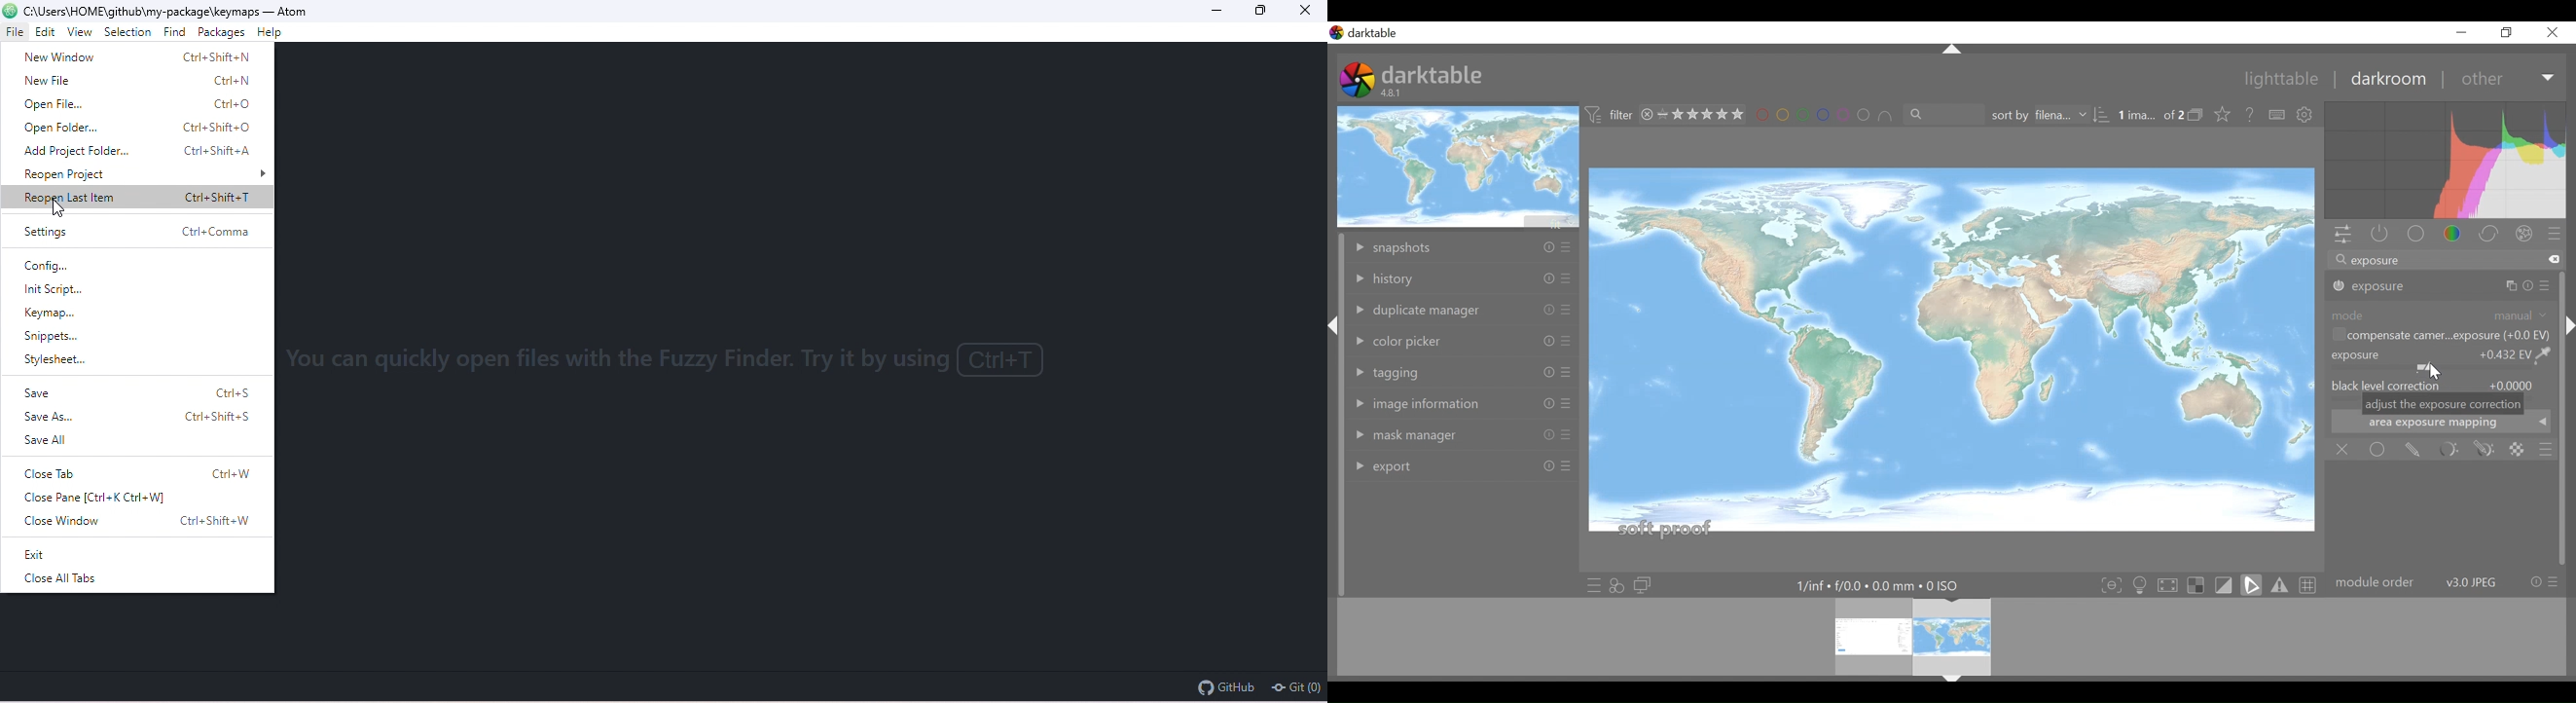 The width and height of the screenshot is (2576, 728). Describe the element at coordinates (2442, 425) in the screenshot. I see `area exposure mapping` at that location.